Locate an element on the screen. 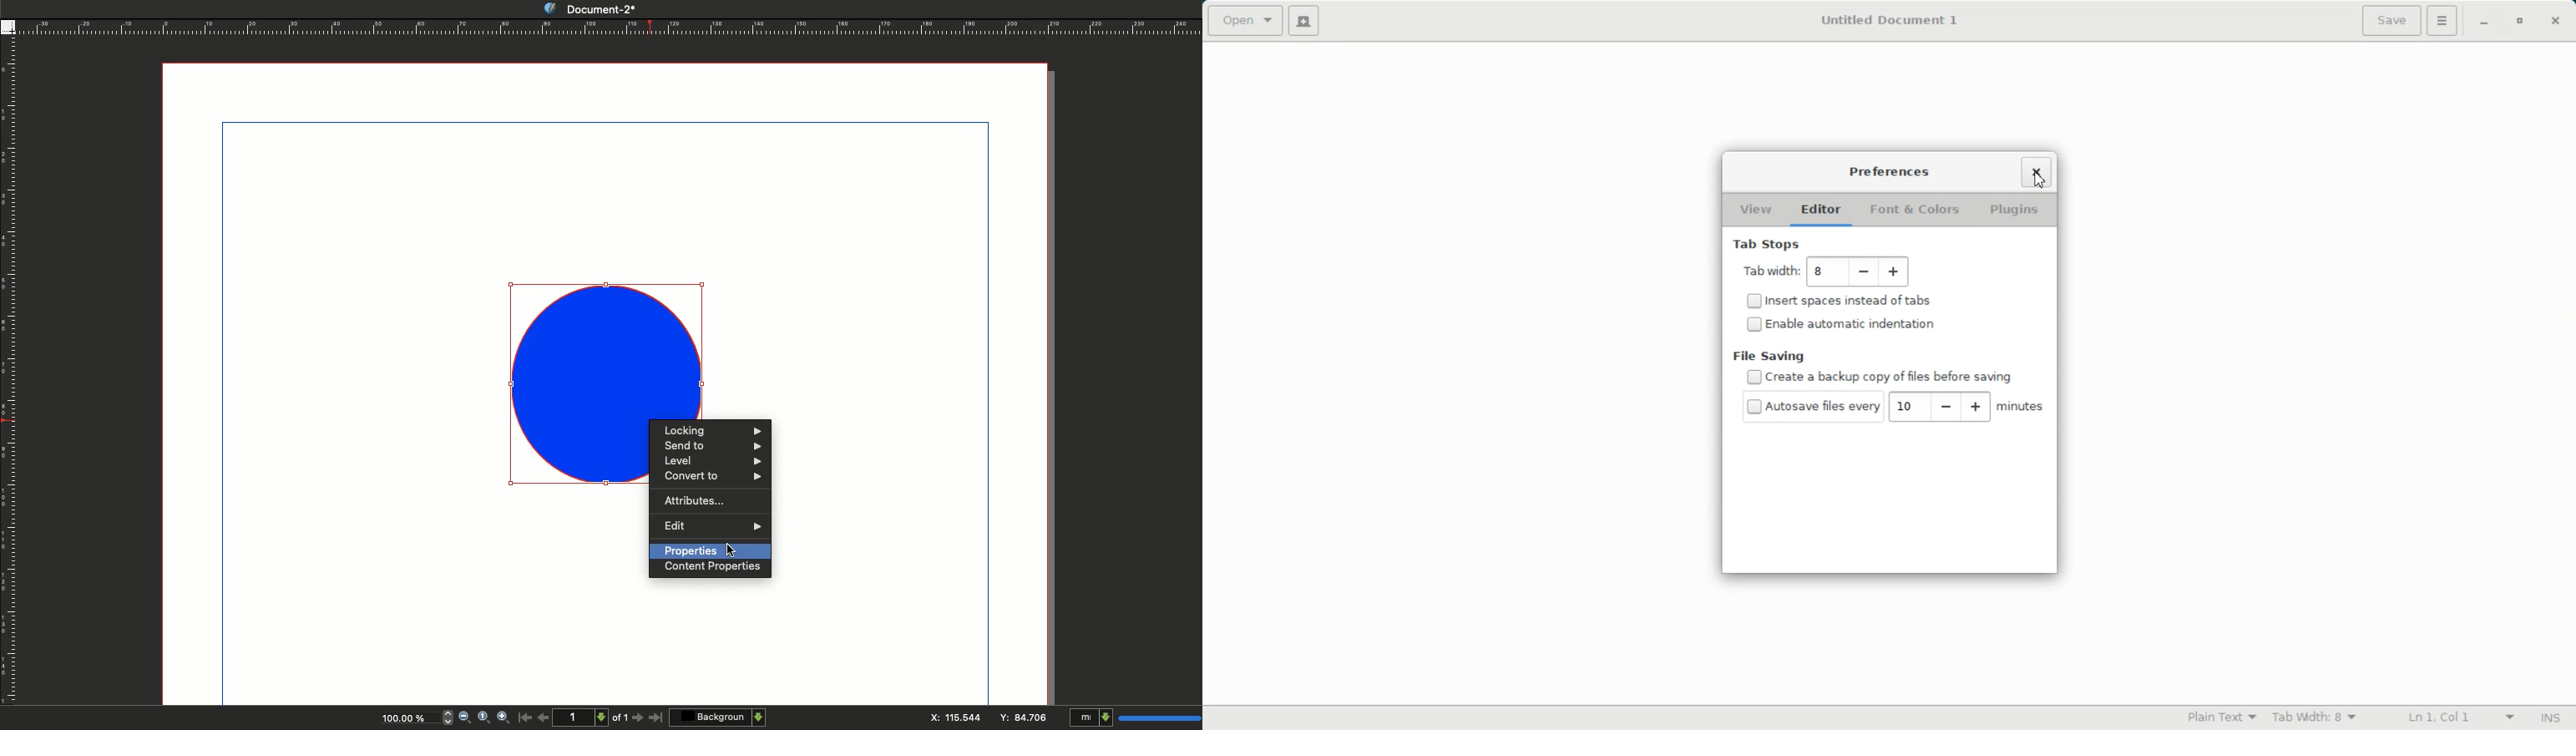 The image size is (2576, 756). Selected is located at coordinates (578, 383).